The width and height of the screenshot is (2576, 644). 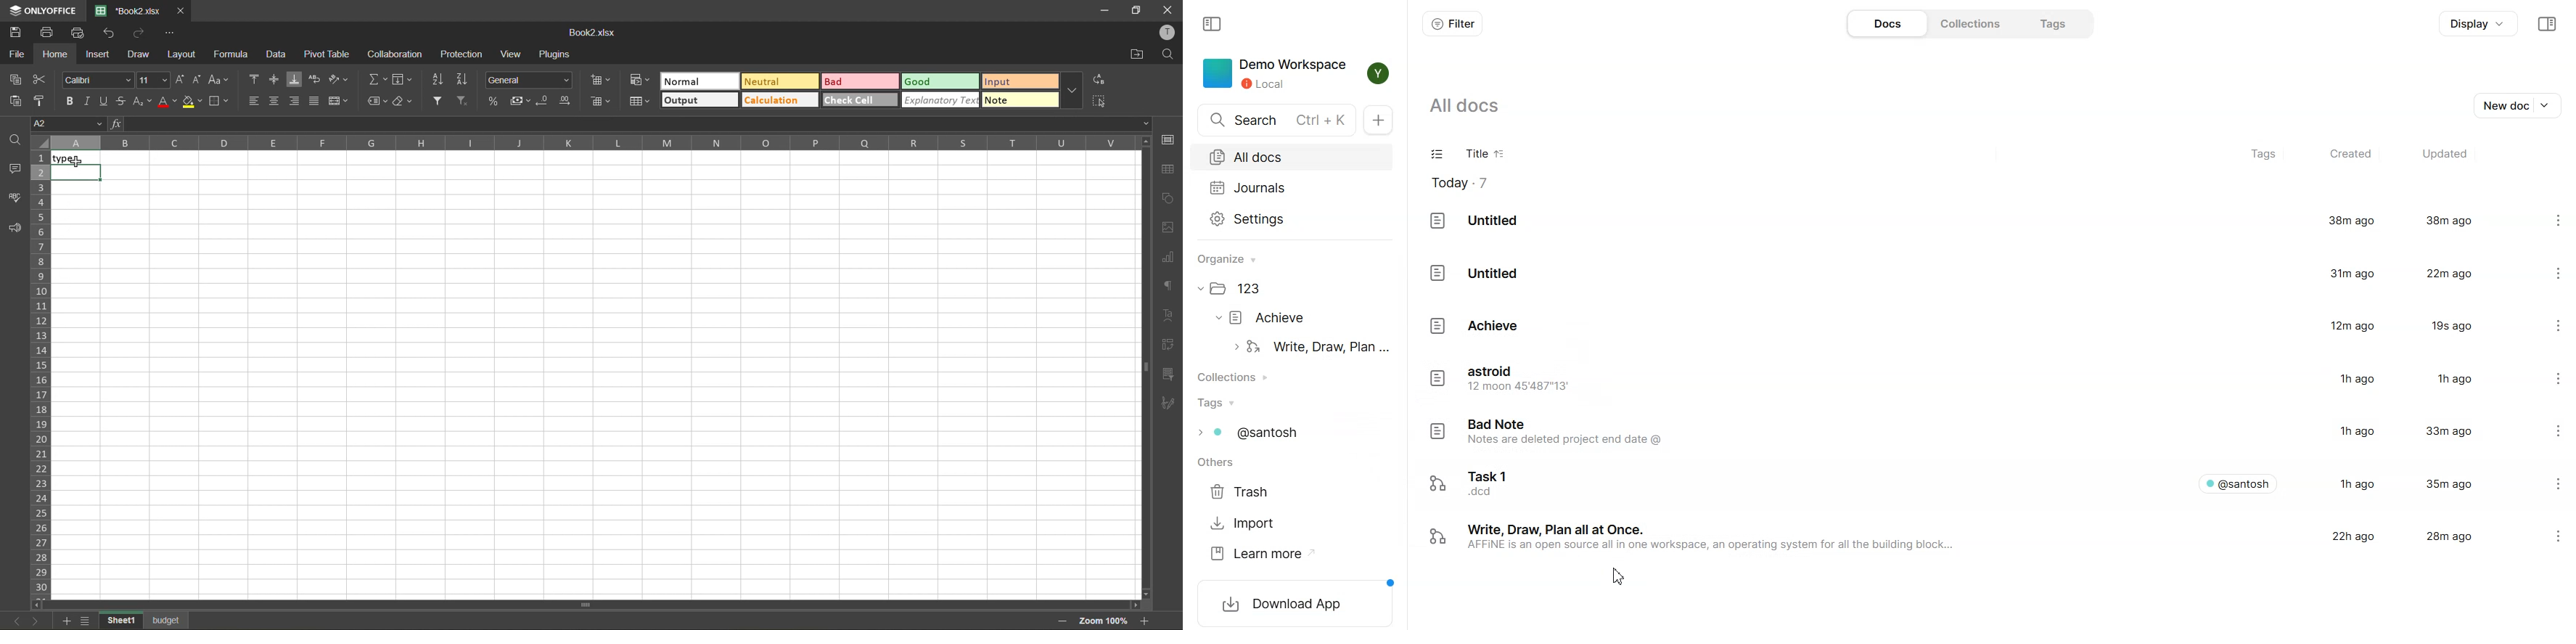 What do you see at coordinates (516, 54) in the screenshot?
I see `view` at bounding box center [516, 54].